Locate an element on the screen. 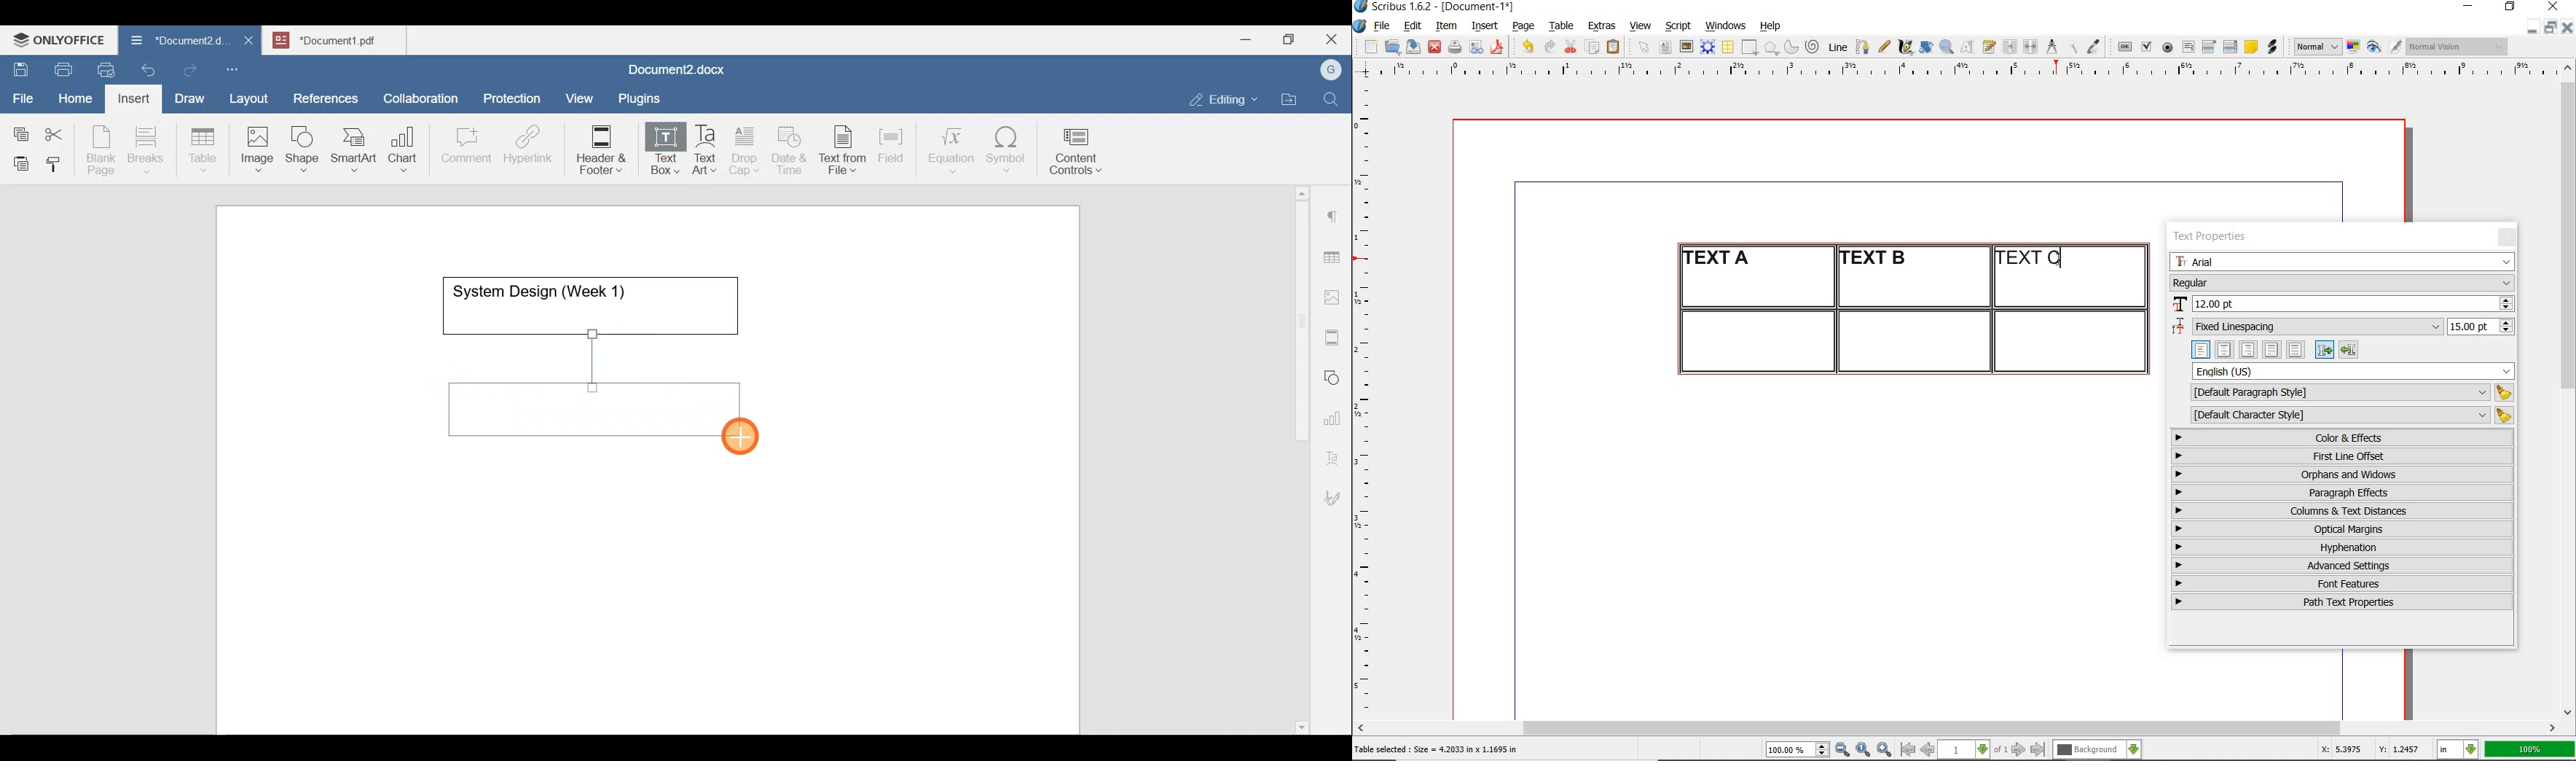  close is located at coordinates (2556, 6).